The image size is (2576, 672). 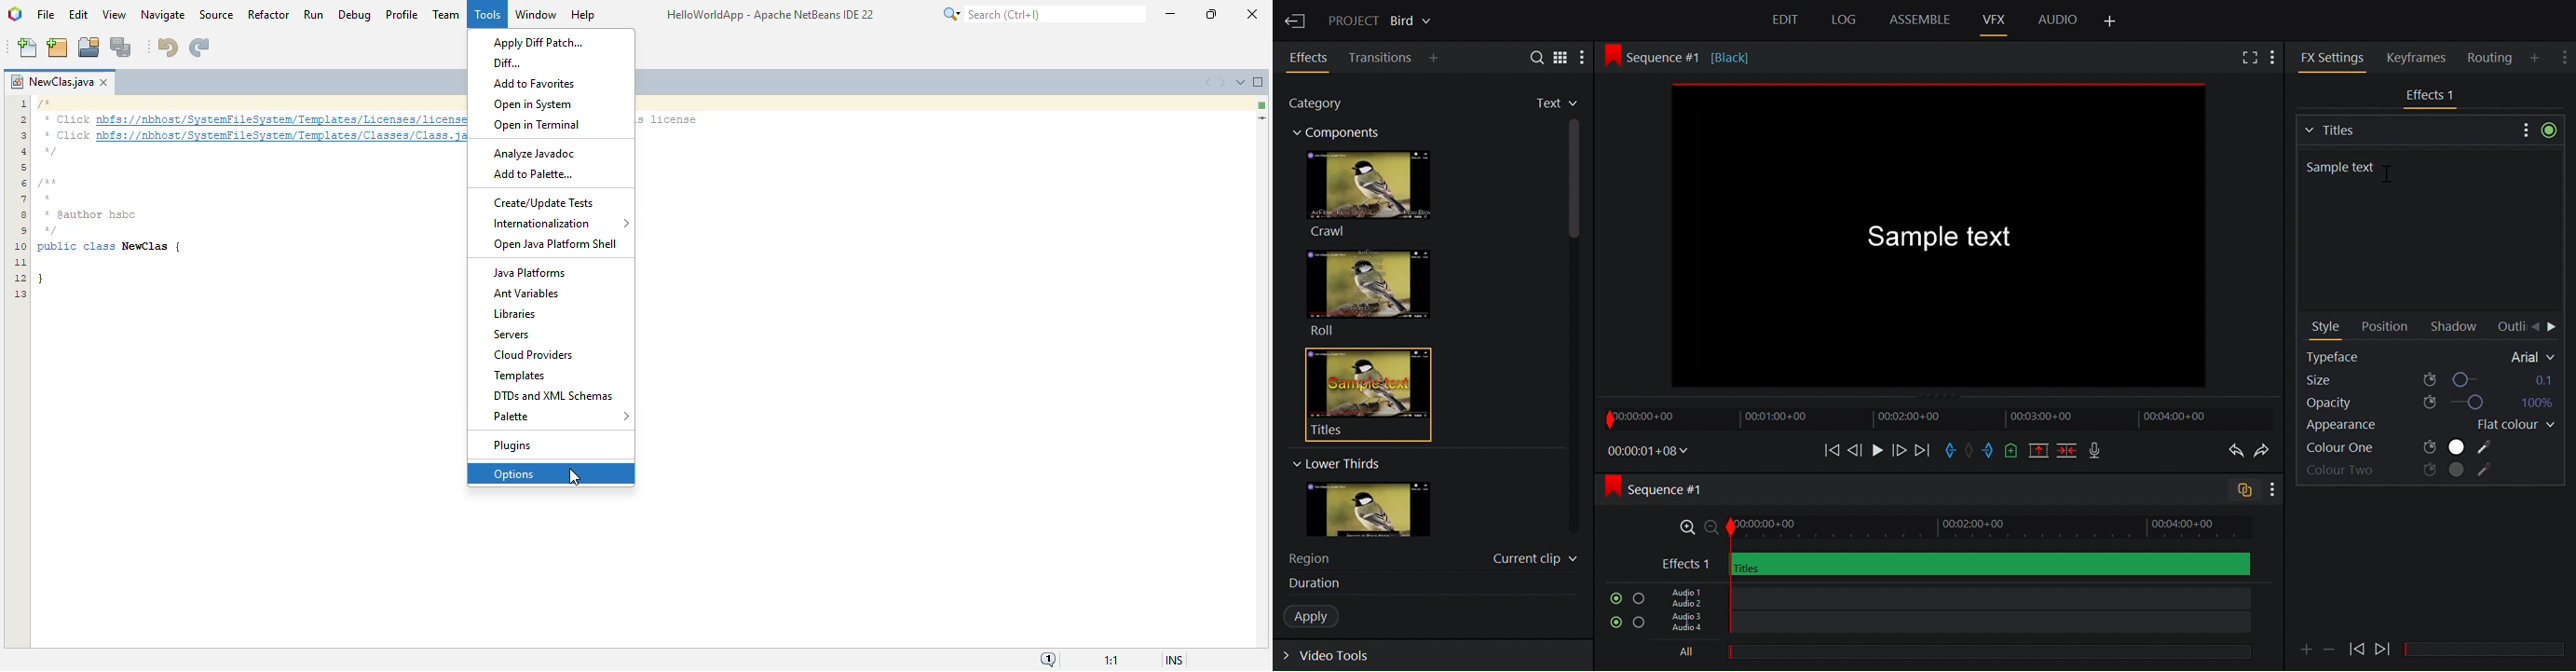 I want to click on magnification ratio, so click(x=1111, y=661).